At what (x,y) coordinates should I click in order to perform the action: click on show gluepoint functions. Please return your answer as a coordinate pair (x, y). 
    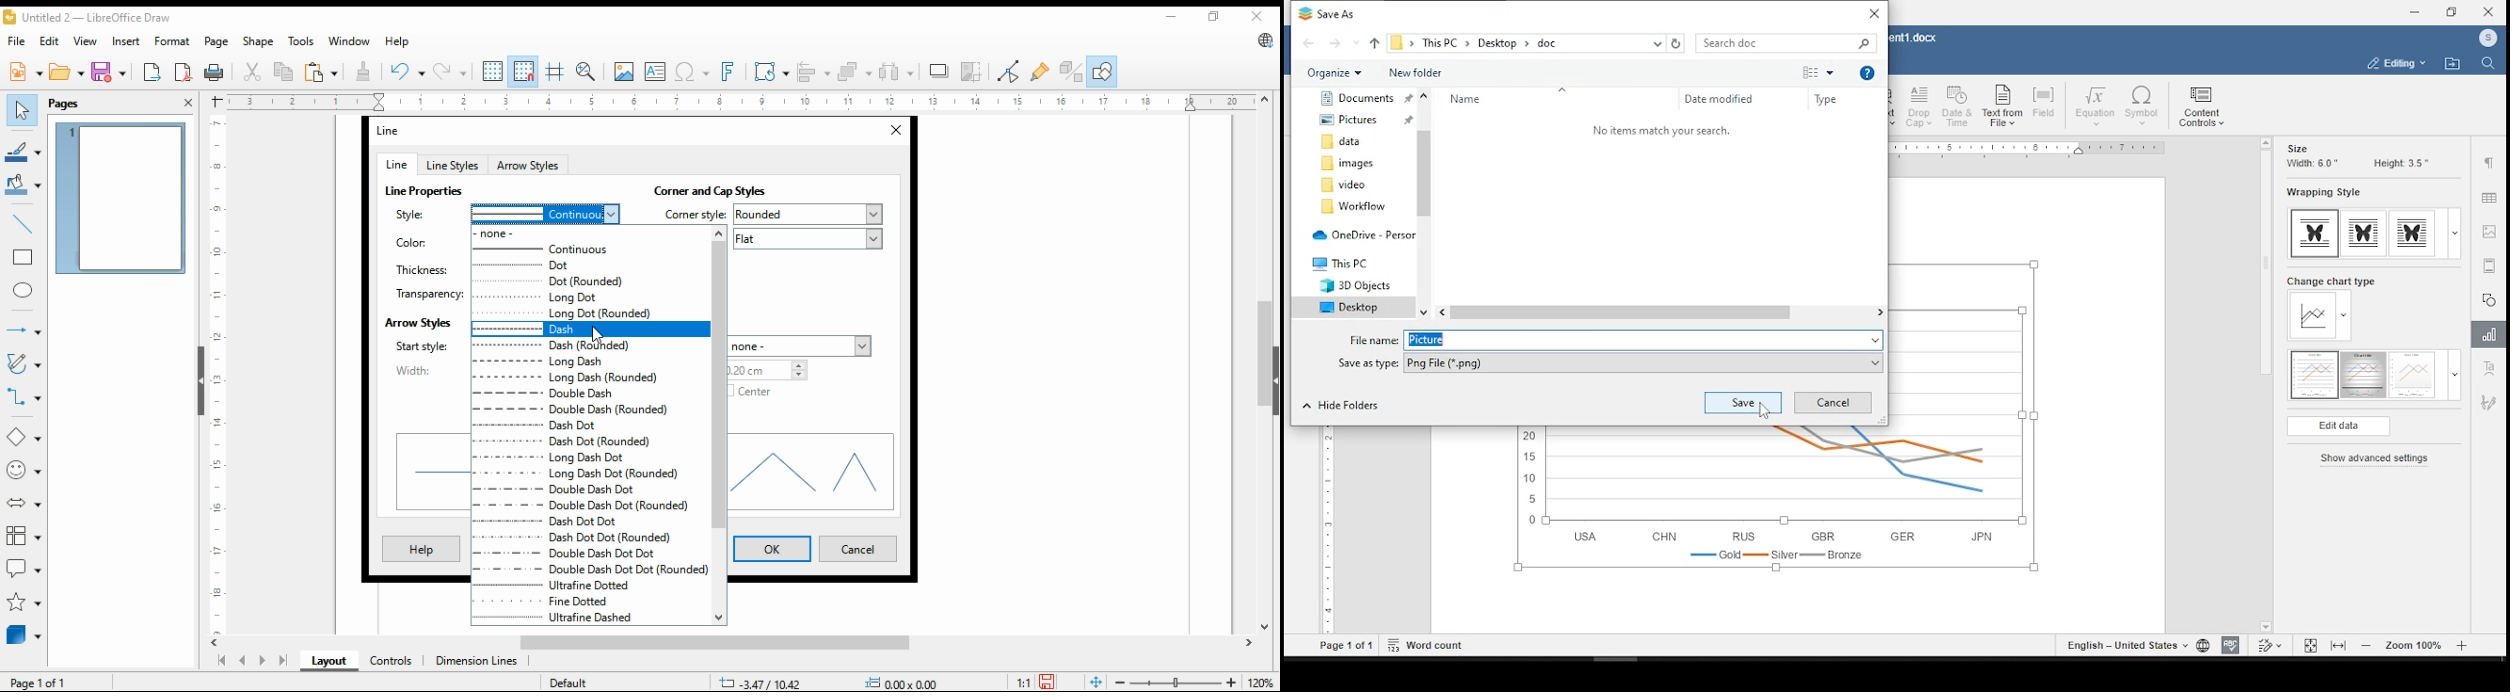
    Looking at the image, I should click on (1038, 71).